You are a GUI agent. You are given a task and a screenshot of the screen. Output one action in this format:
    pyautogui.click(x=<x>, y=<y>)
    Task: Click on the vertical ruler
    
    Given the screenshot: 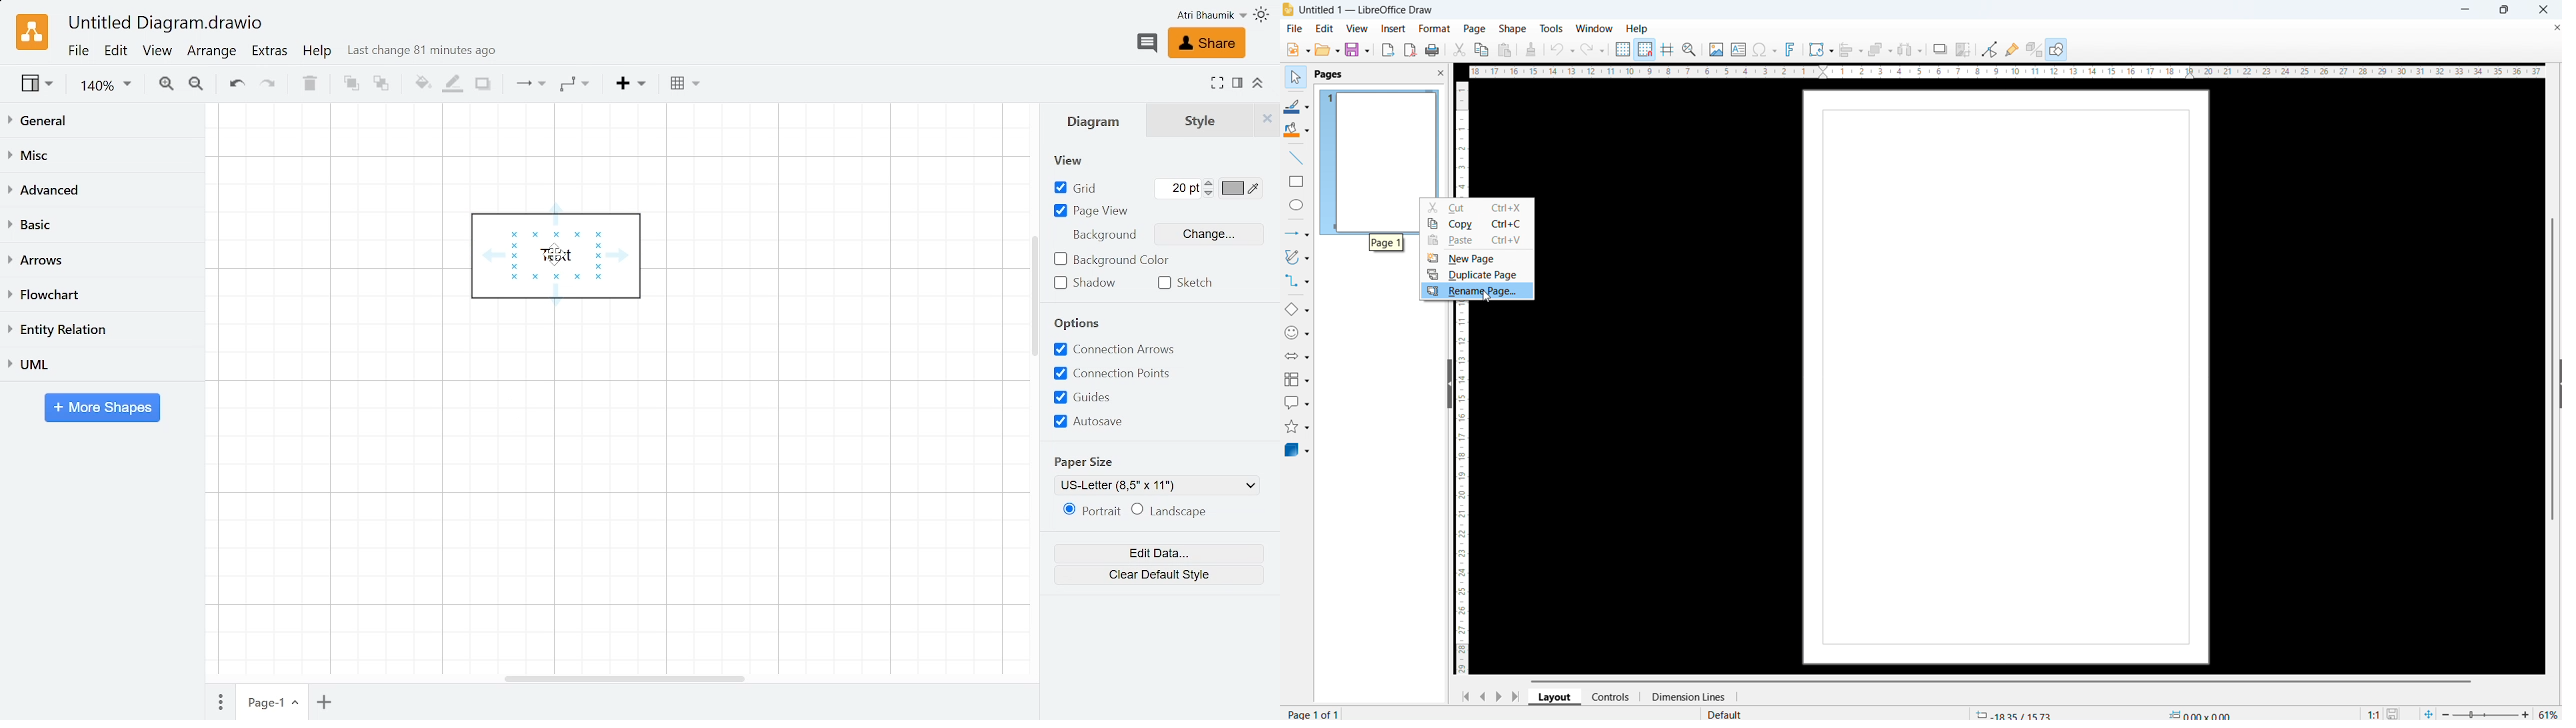 What is the action you would take?
    pyautogui.click(x=1464, y=491)
    